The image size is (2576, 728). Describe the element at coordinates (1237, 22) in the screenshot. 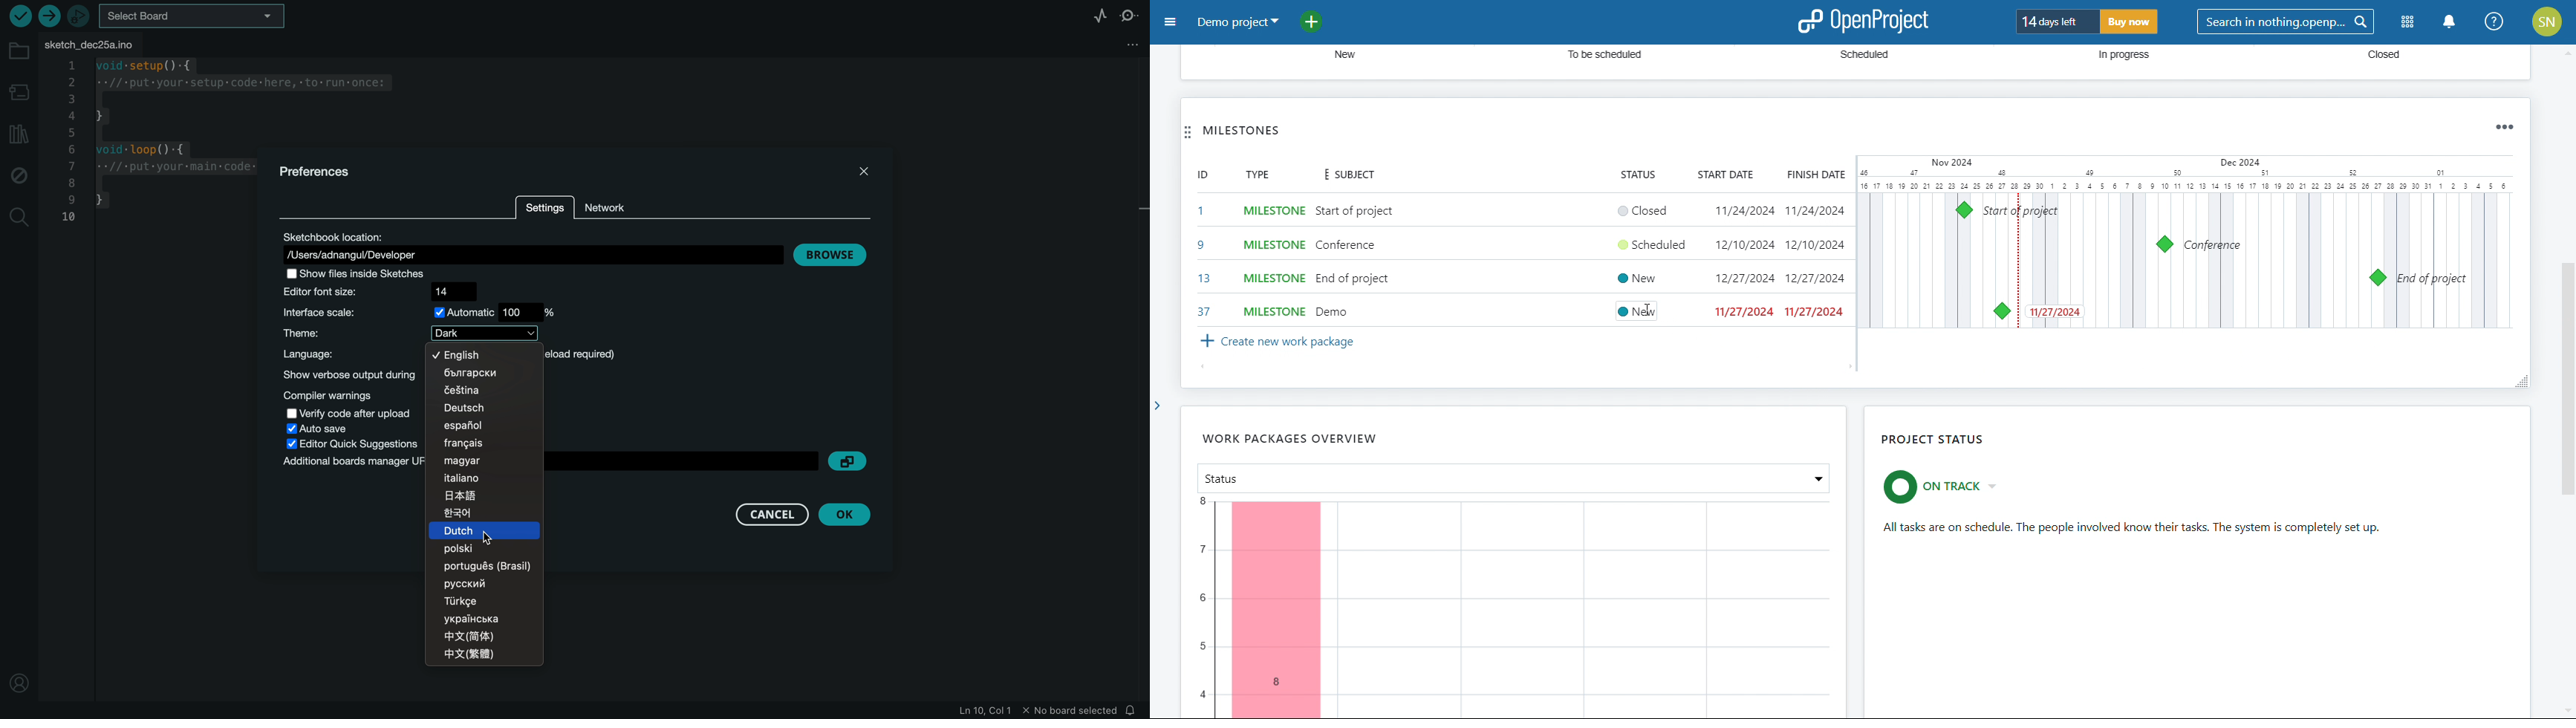

I see `demo project selected` at that location.